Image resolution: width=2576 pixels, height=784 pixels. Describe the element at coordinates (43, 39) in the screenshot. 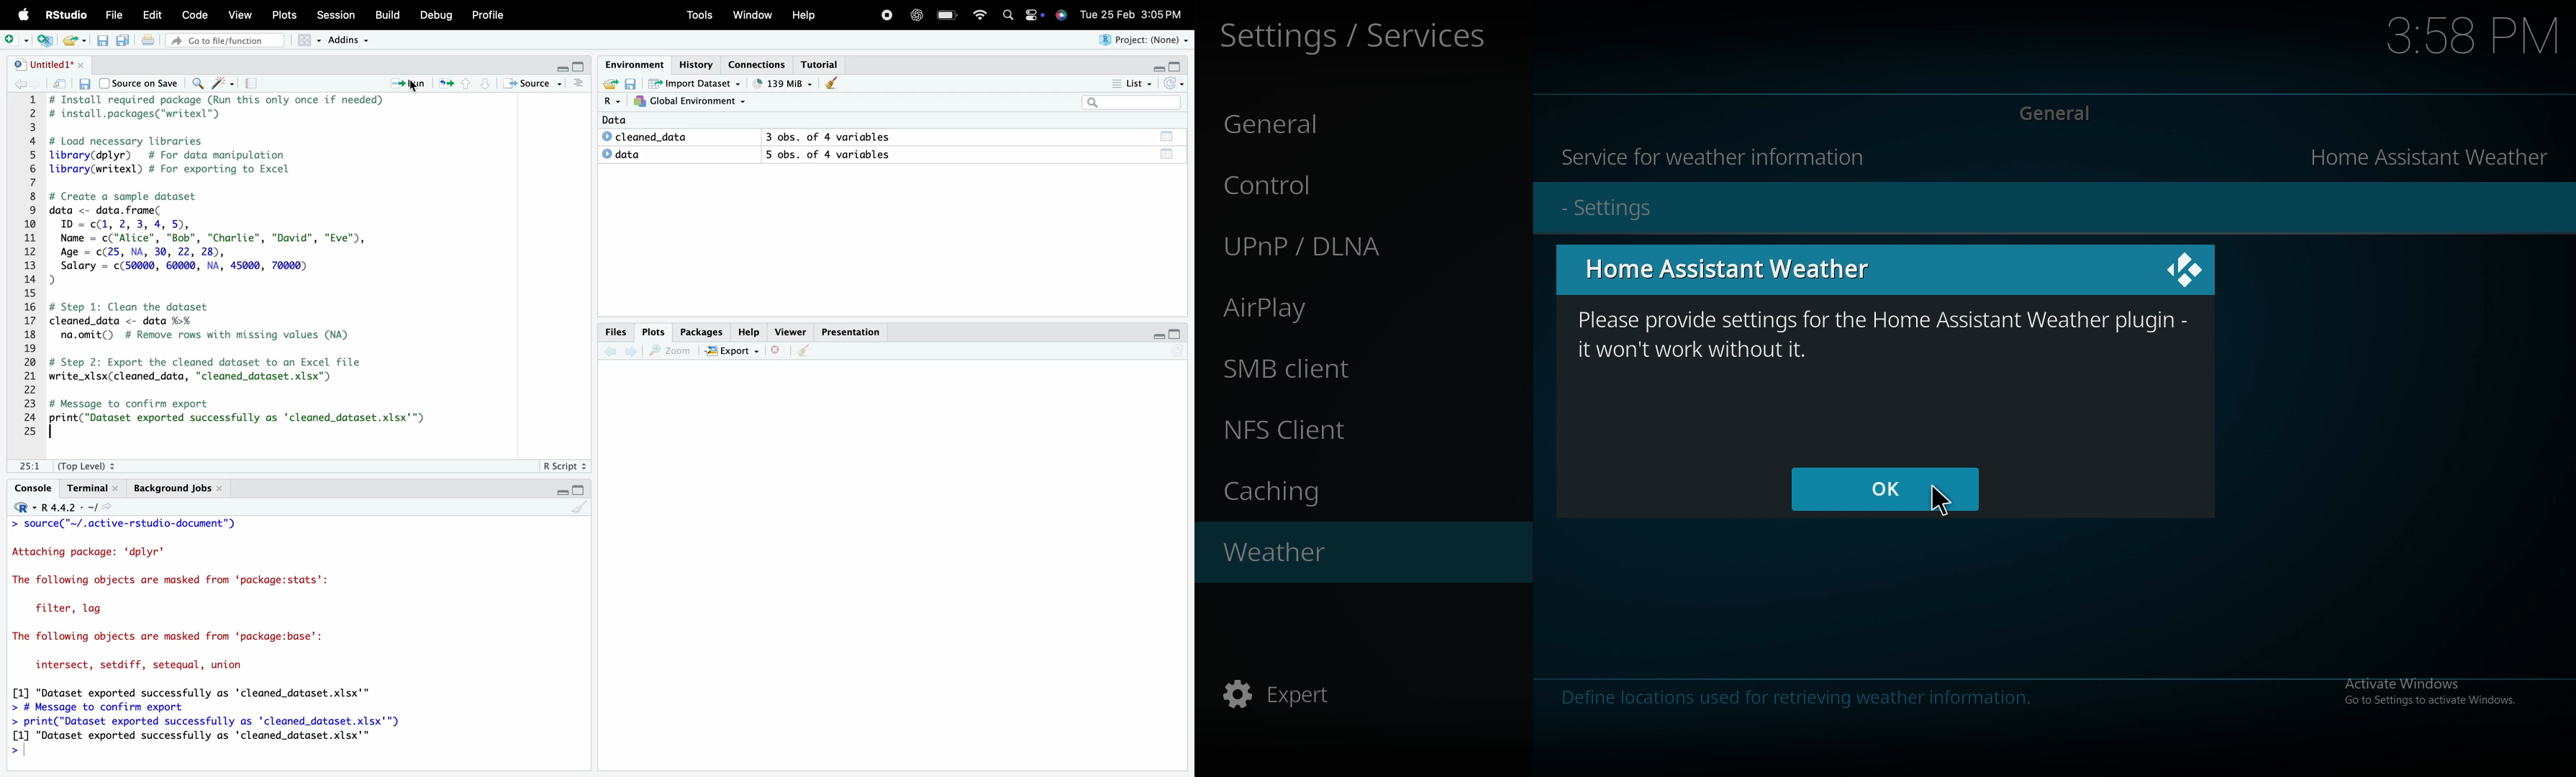

I see `Create a project` at that location.